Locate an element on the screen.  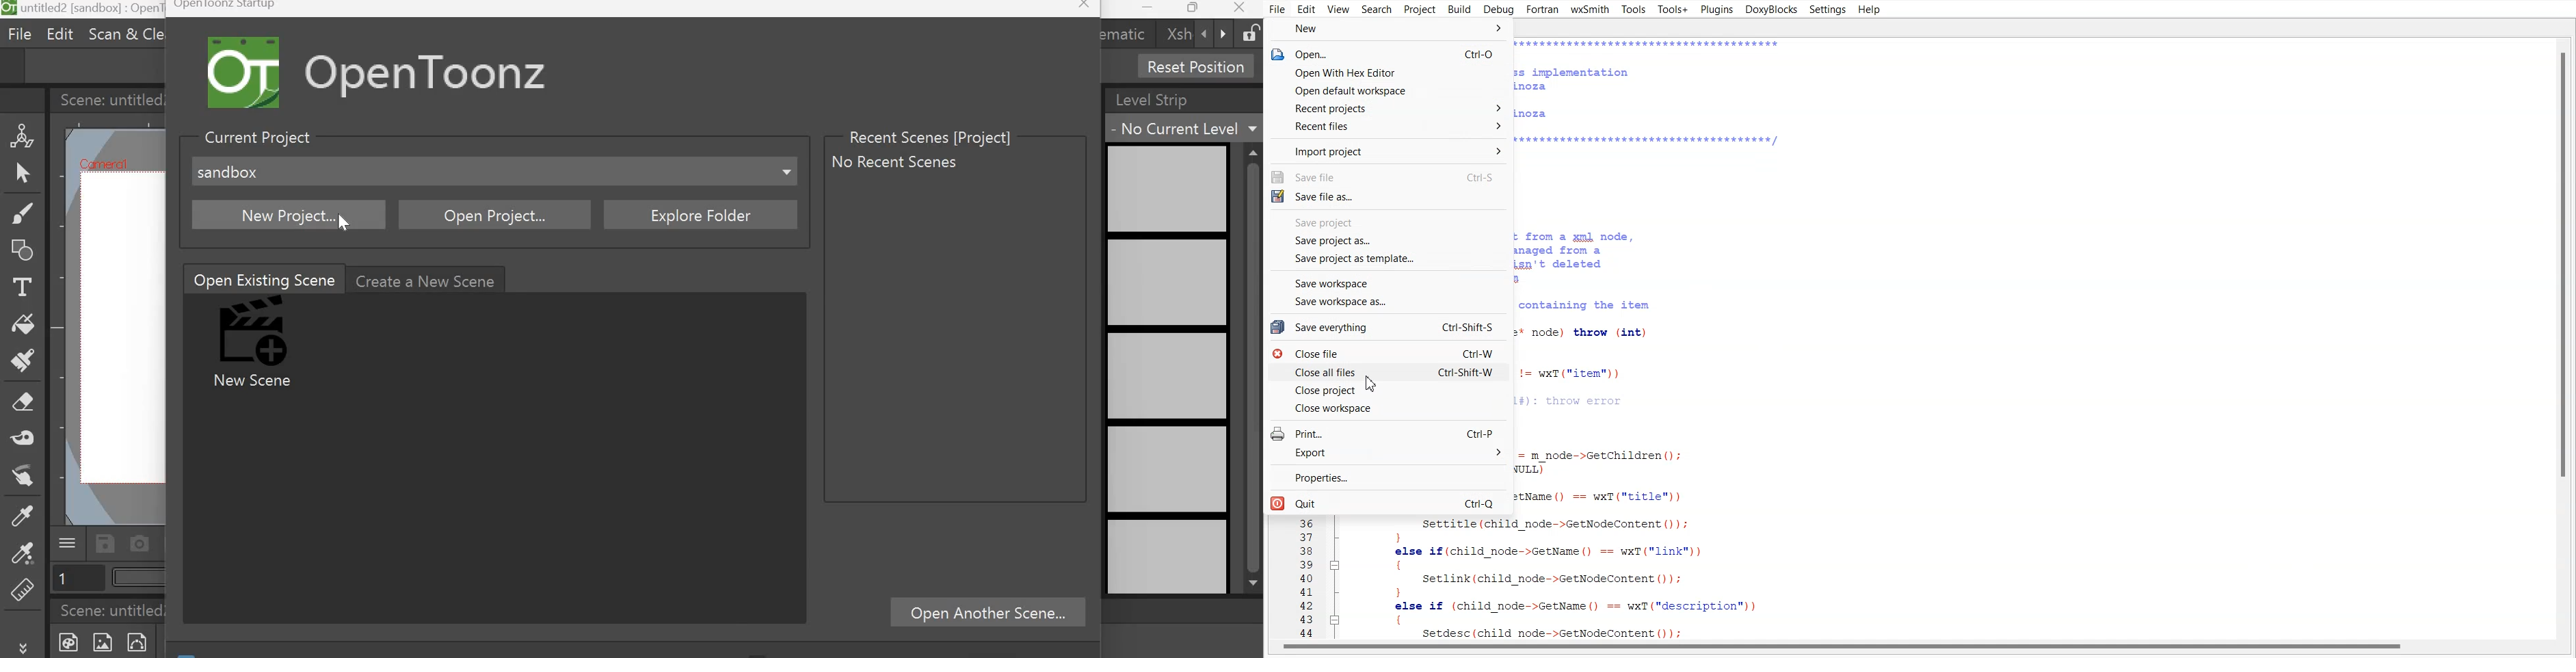
Cursor is located at coordinates (1372, 385).